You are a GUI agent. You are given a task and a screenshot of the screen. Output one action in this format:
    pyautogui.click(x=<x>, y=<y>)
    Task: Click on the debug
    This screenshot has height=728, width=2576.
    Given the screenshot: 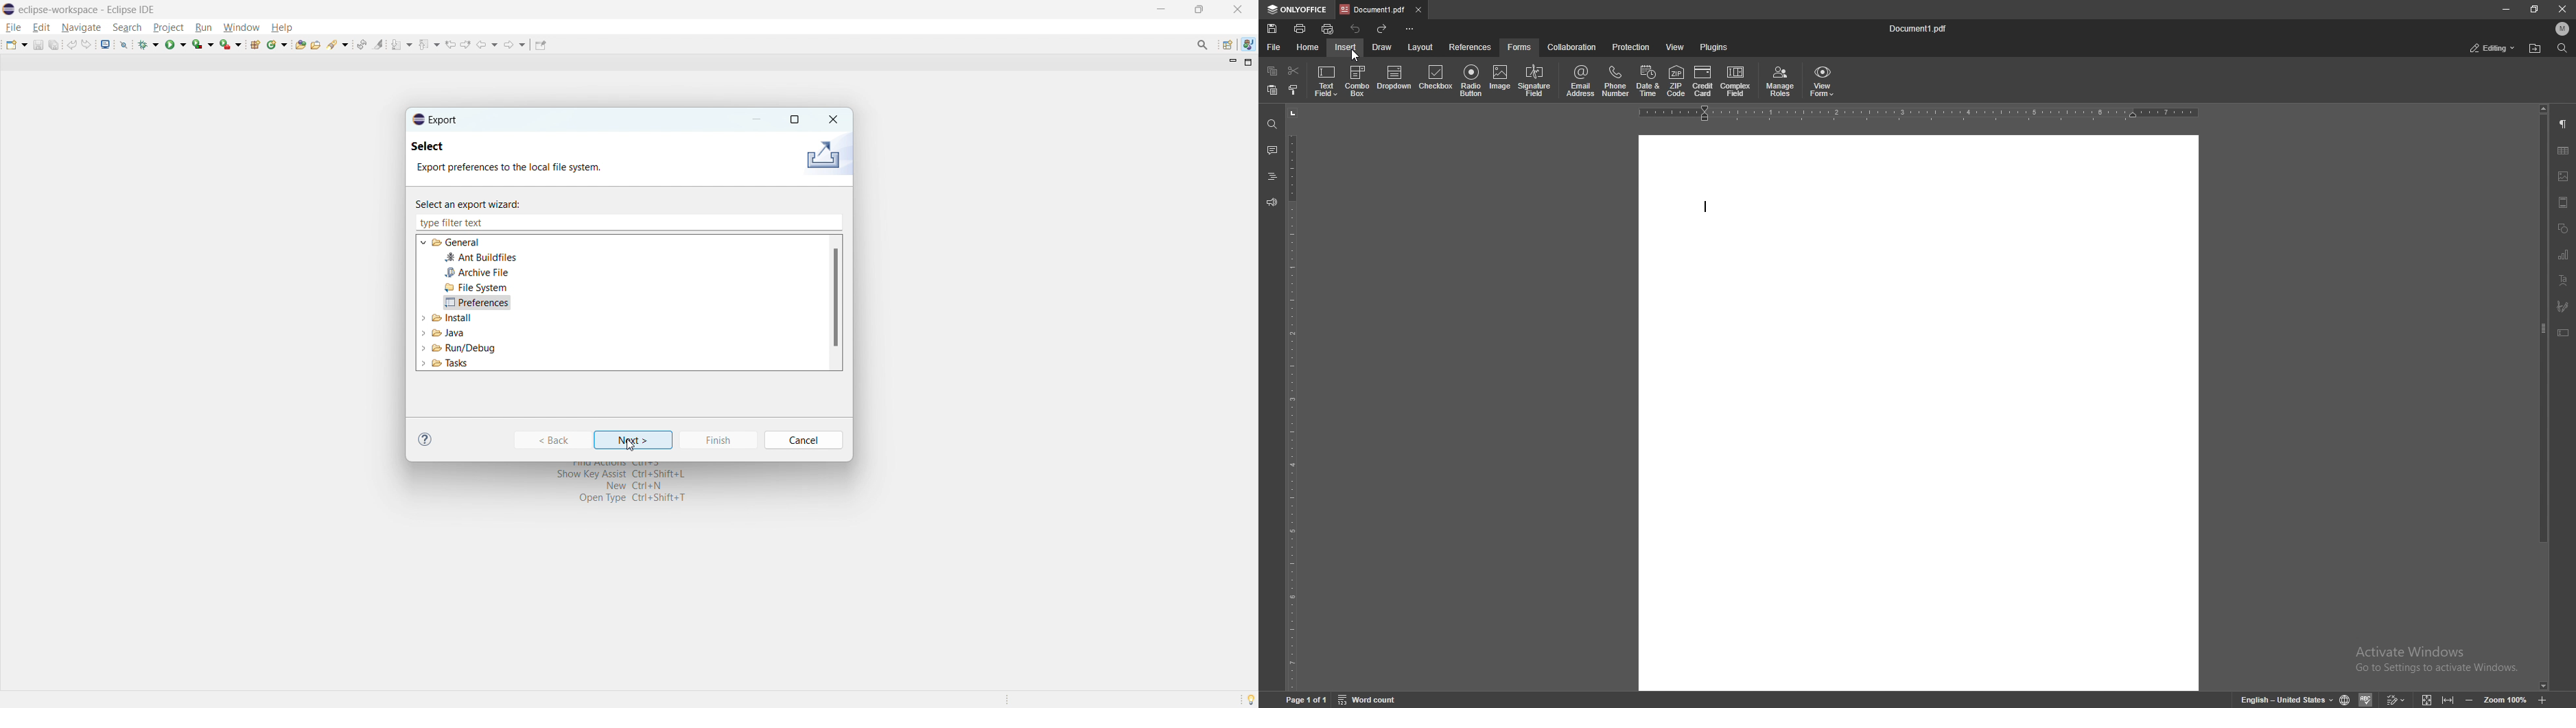 What is the action you would take?
    pyautogui.click(x=149, y=45)
    